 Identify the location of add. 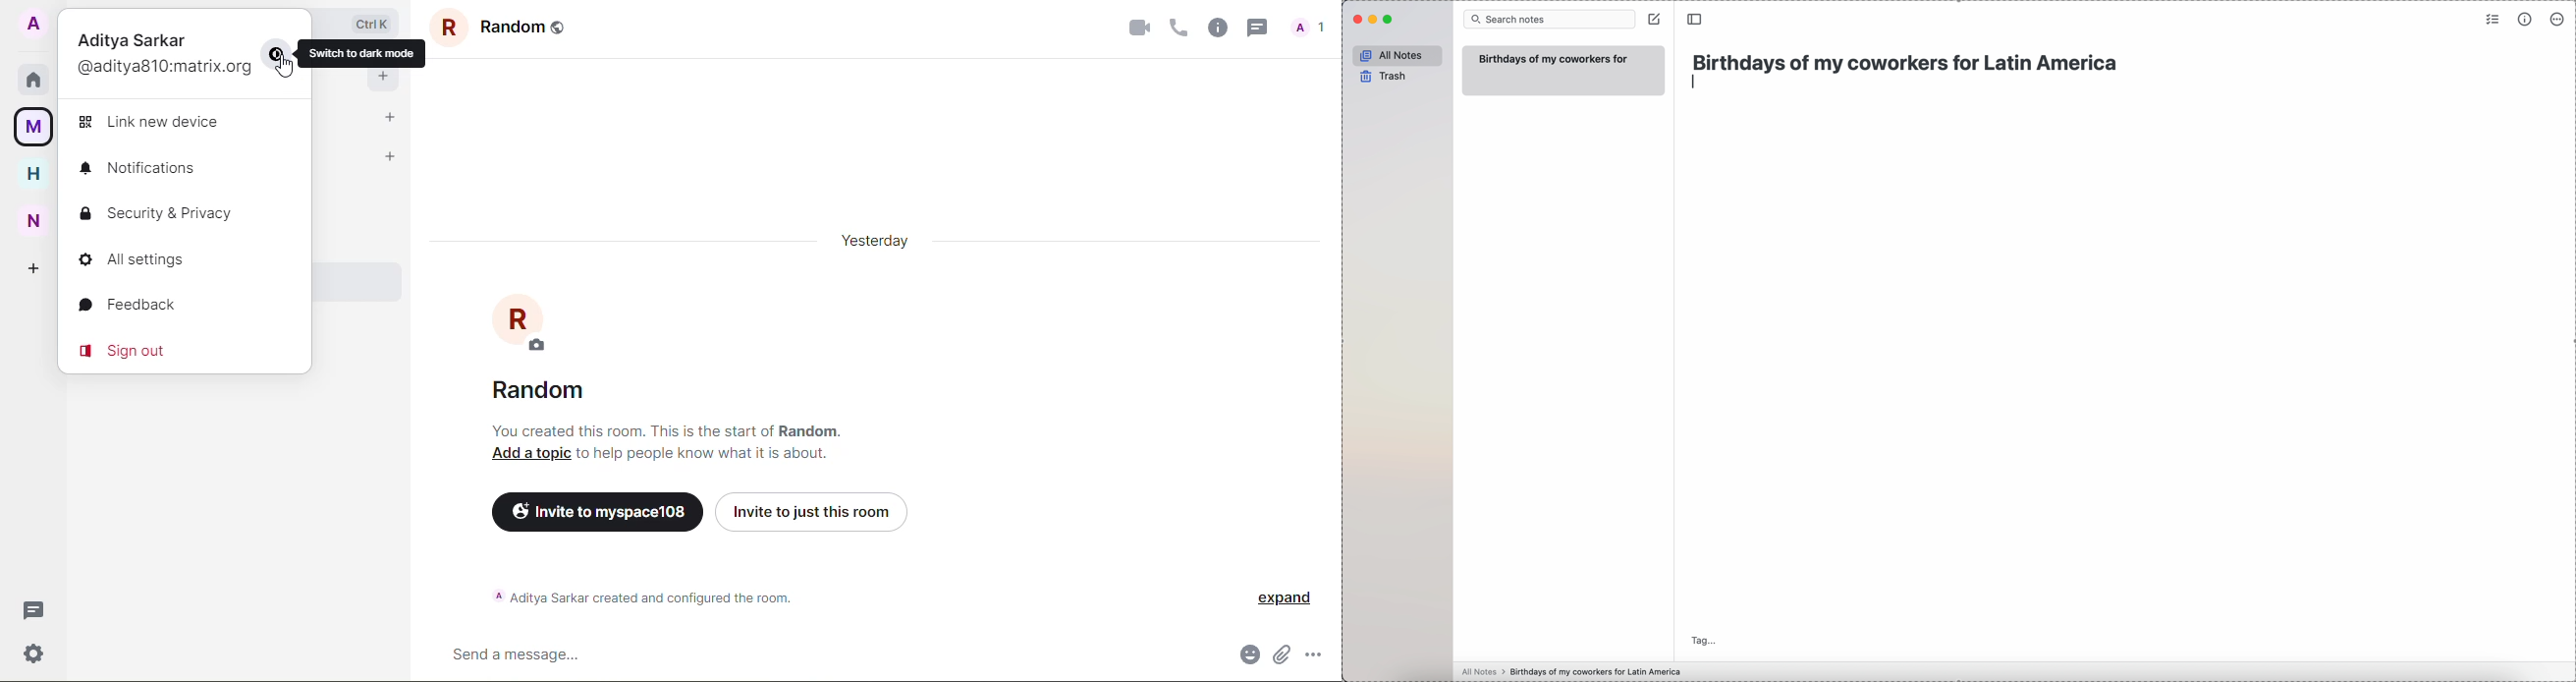
(391, 116).